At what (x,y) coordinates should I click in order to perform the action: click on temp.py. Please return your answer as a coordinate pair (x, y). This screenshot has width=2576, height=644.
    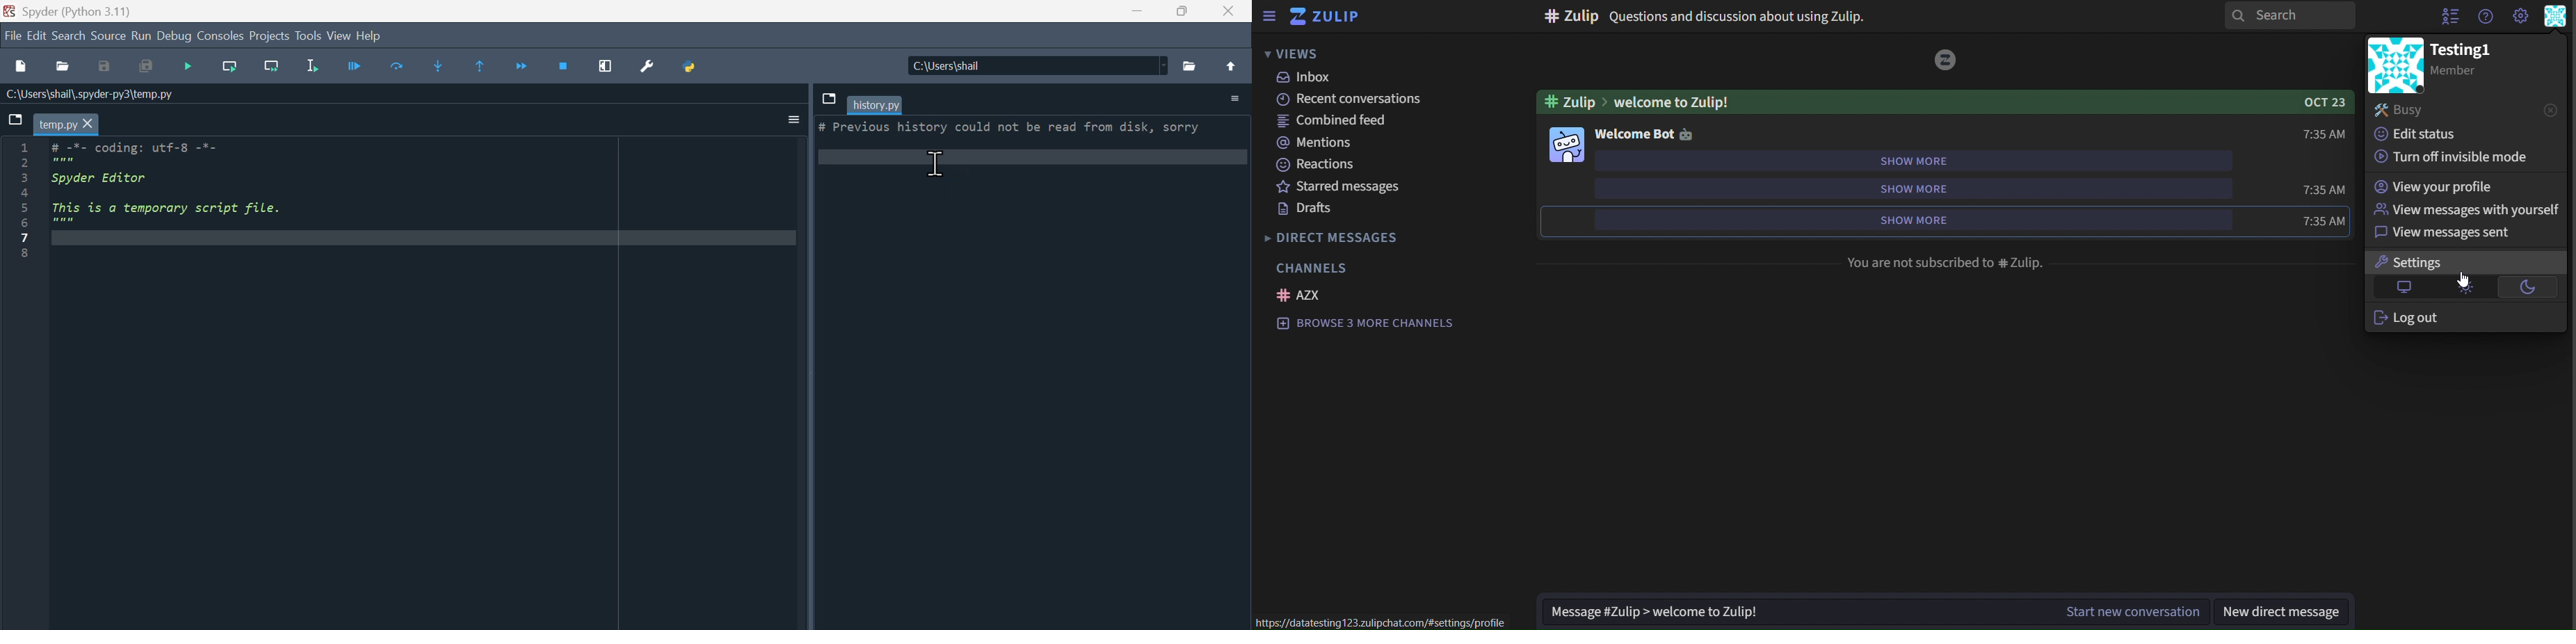
    Looking at the image, I should click on (67, 125).